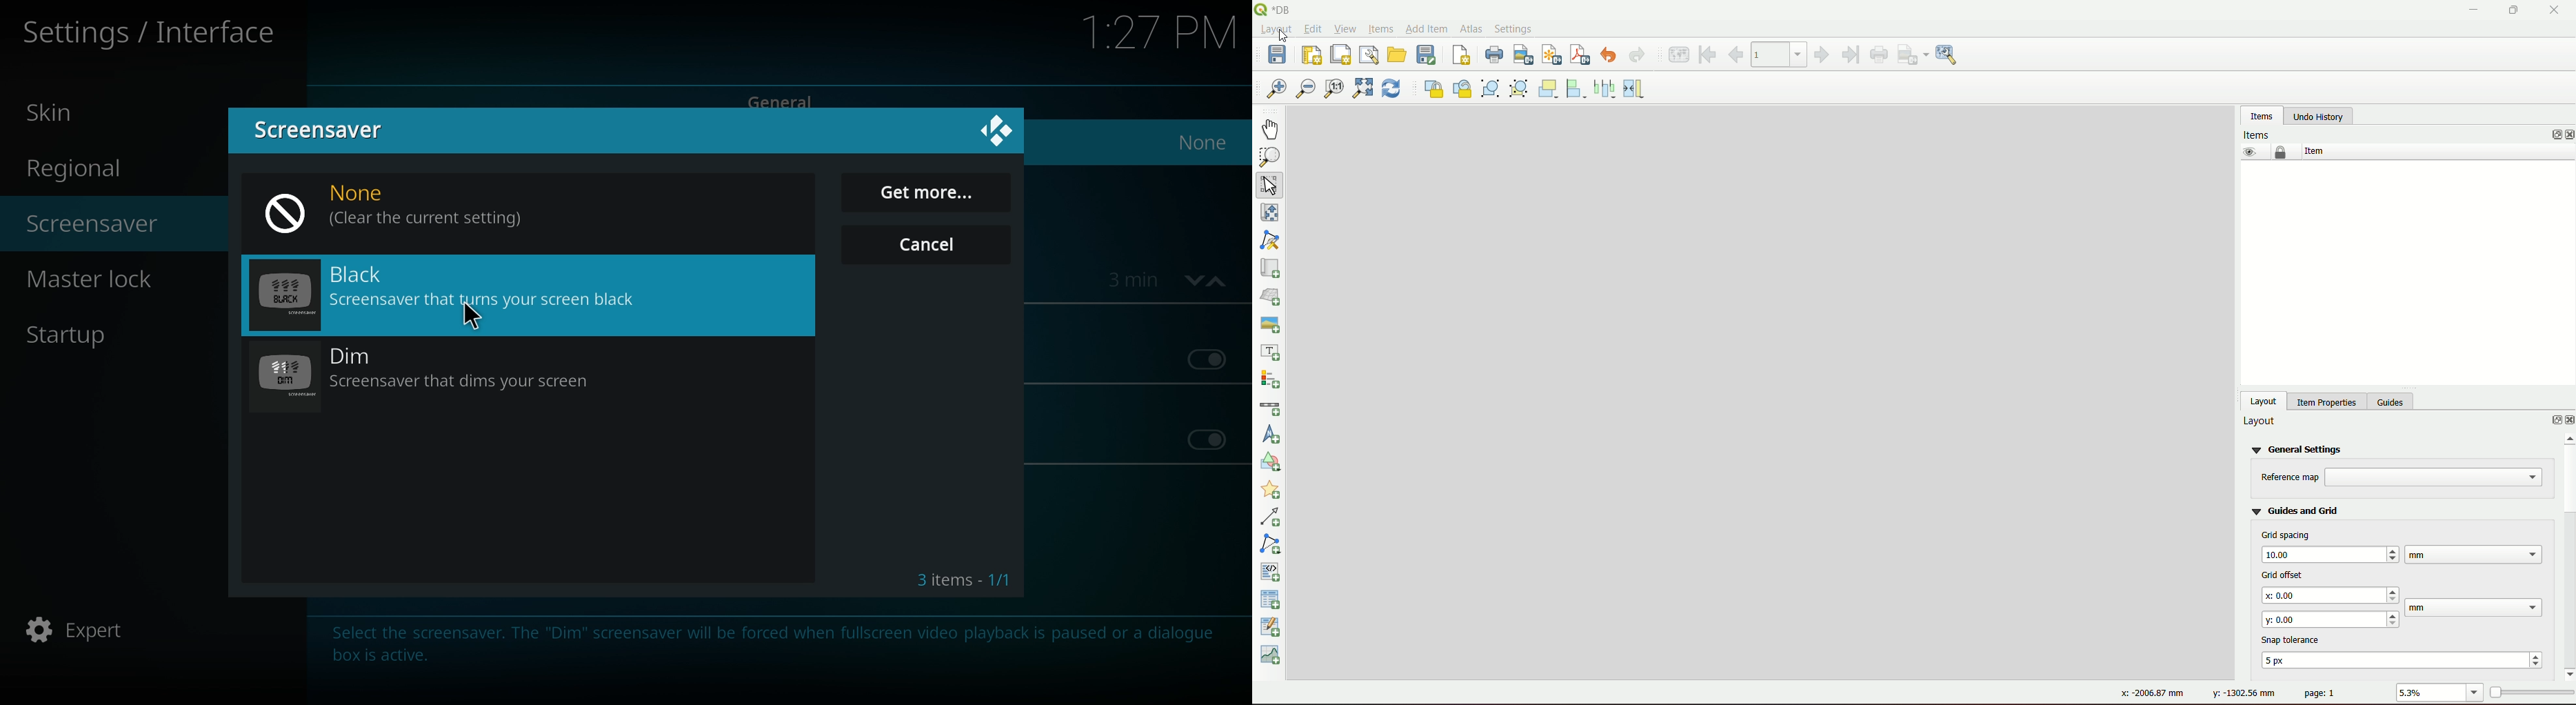 The height and width of the screenshot is (728, 2576). I want to click on Cursor, so click(1279, 39).